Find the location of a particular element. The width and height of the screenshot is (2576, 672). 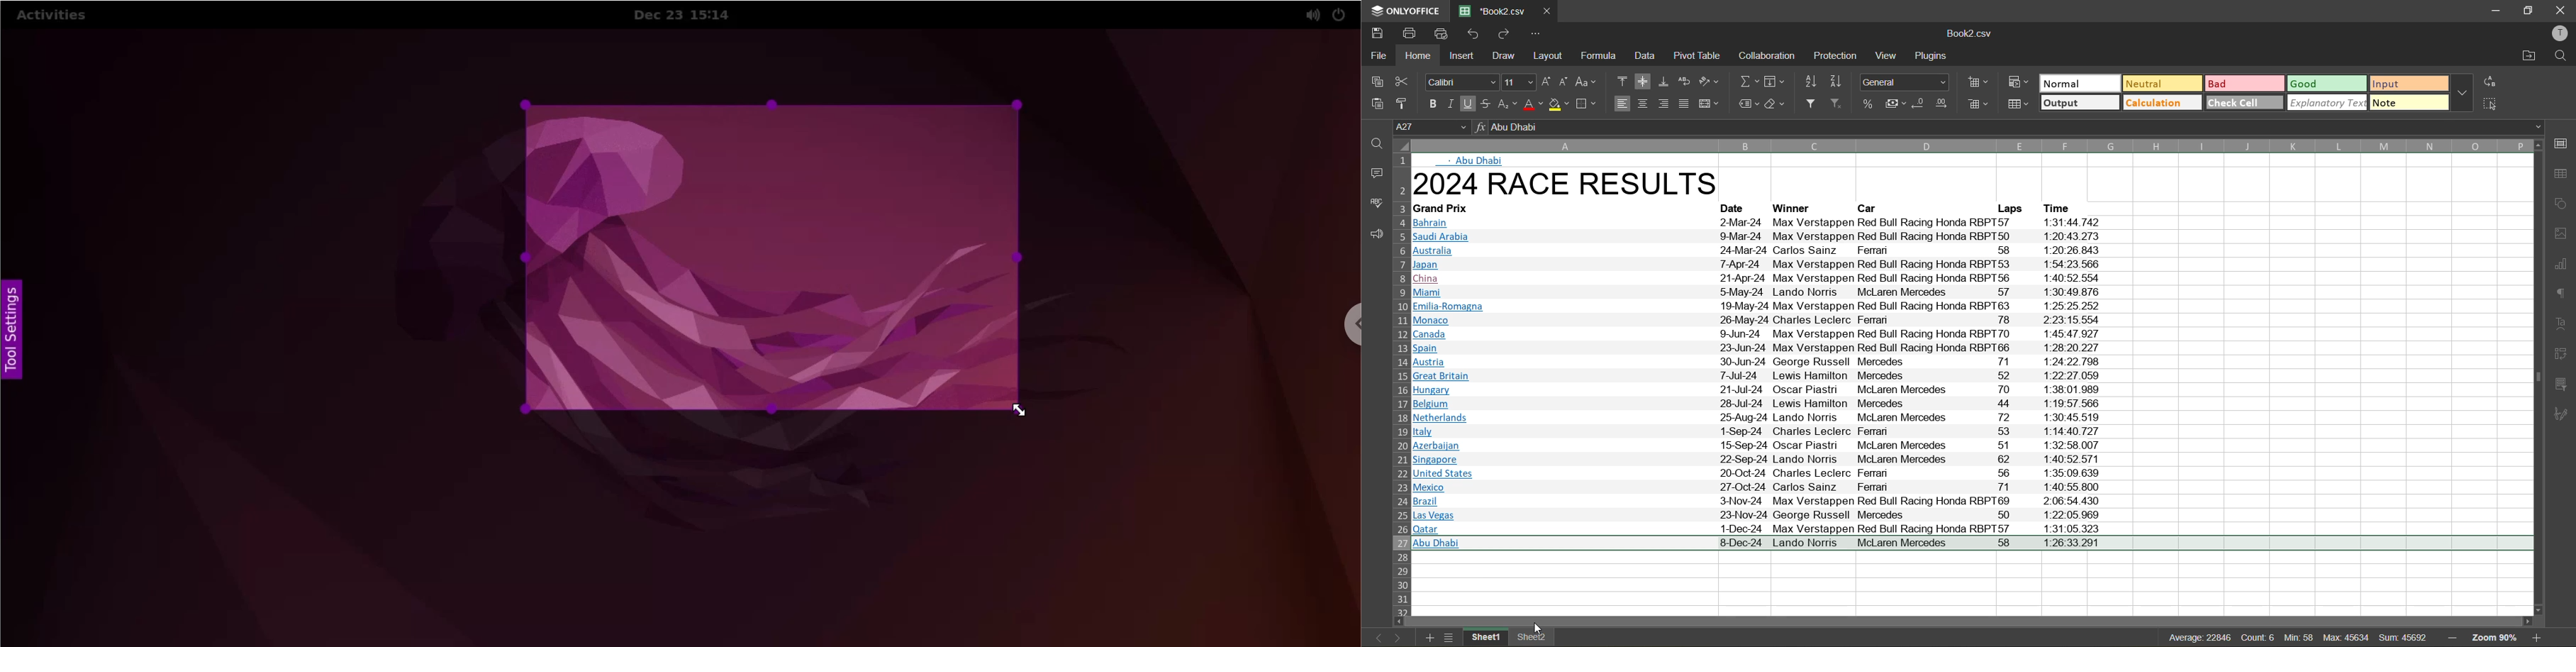

justified is located at coordinates (1687, 105).